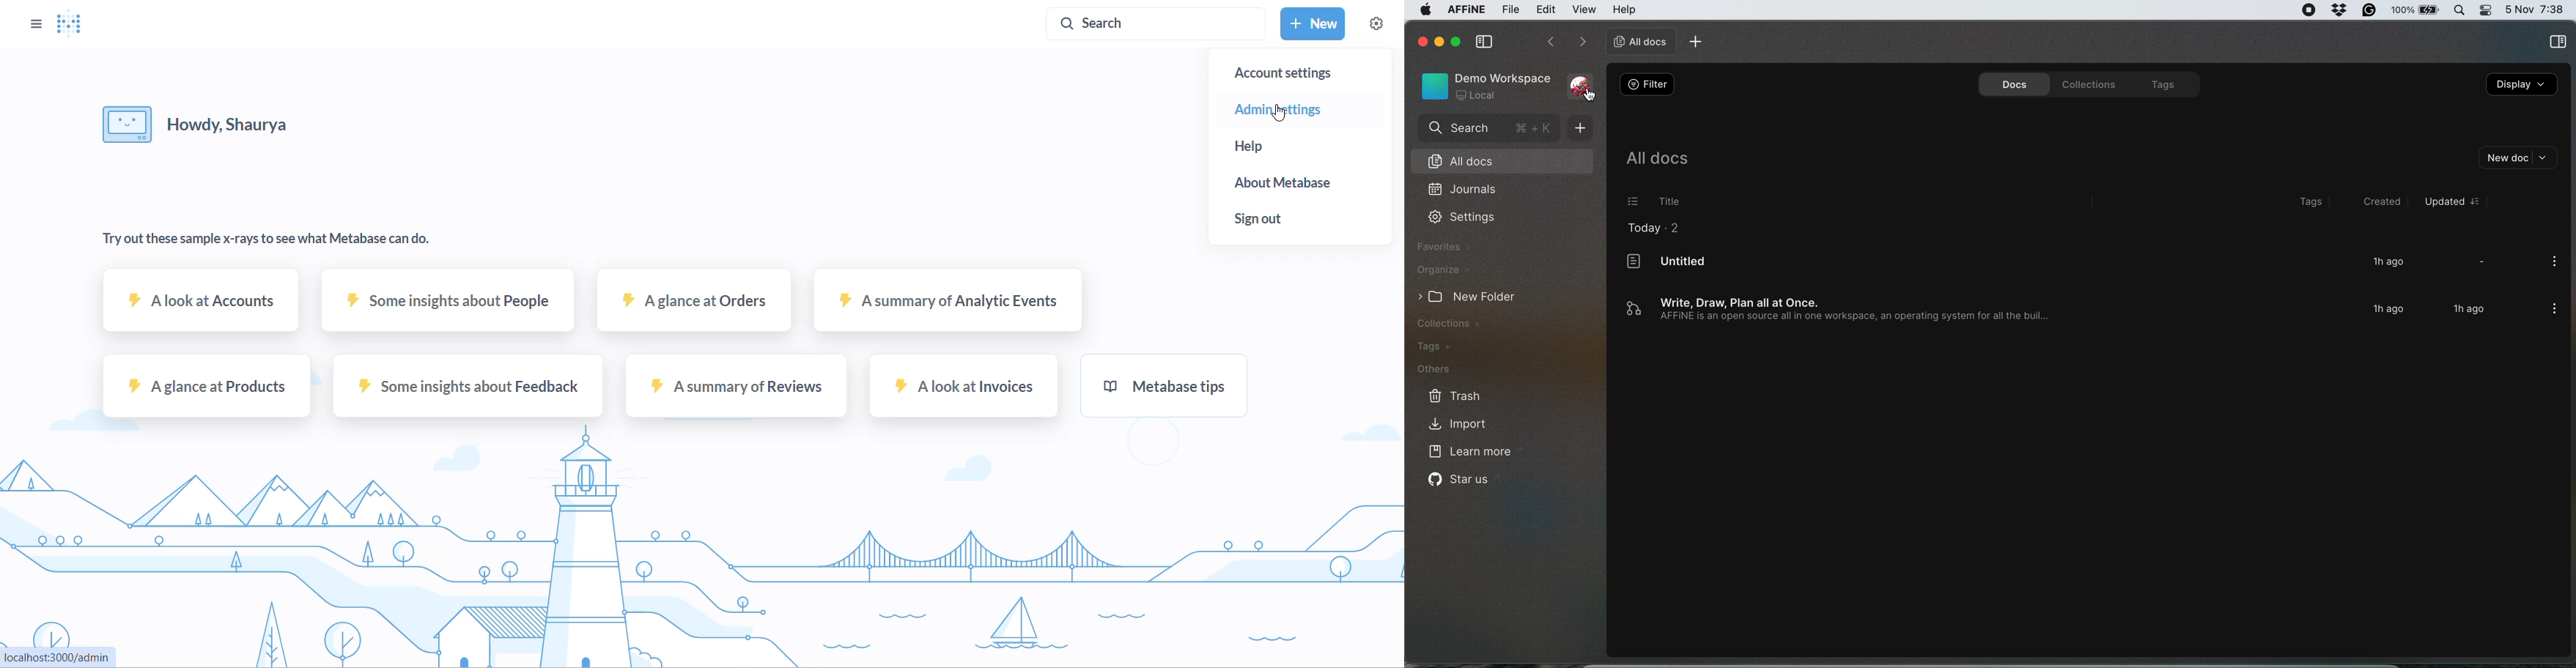  I want to click on HELLO MESSAGE, so click(224, 124).